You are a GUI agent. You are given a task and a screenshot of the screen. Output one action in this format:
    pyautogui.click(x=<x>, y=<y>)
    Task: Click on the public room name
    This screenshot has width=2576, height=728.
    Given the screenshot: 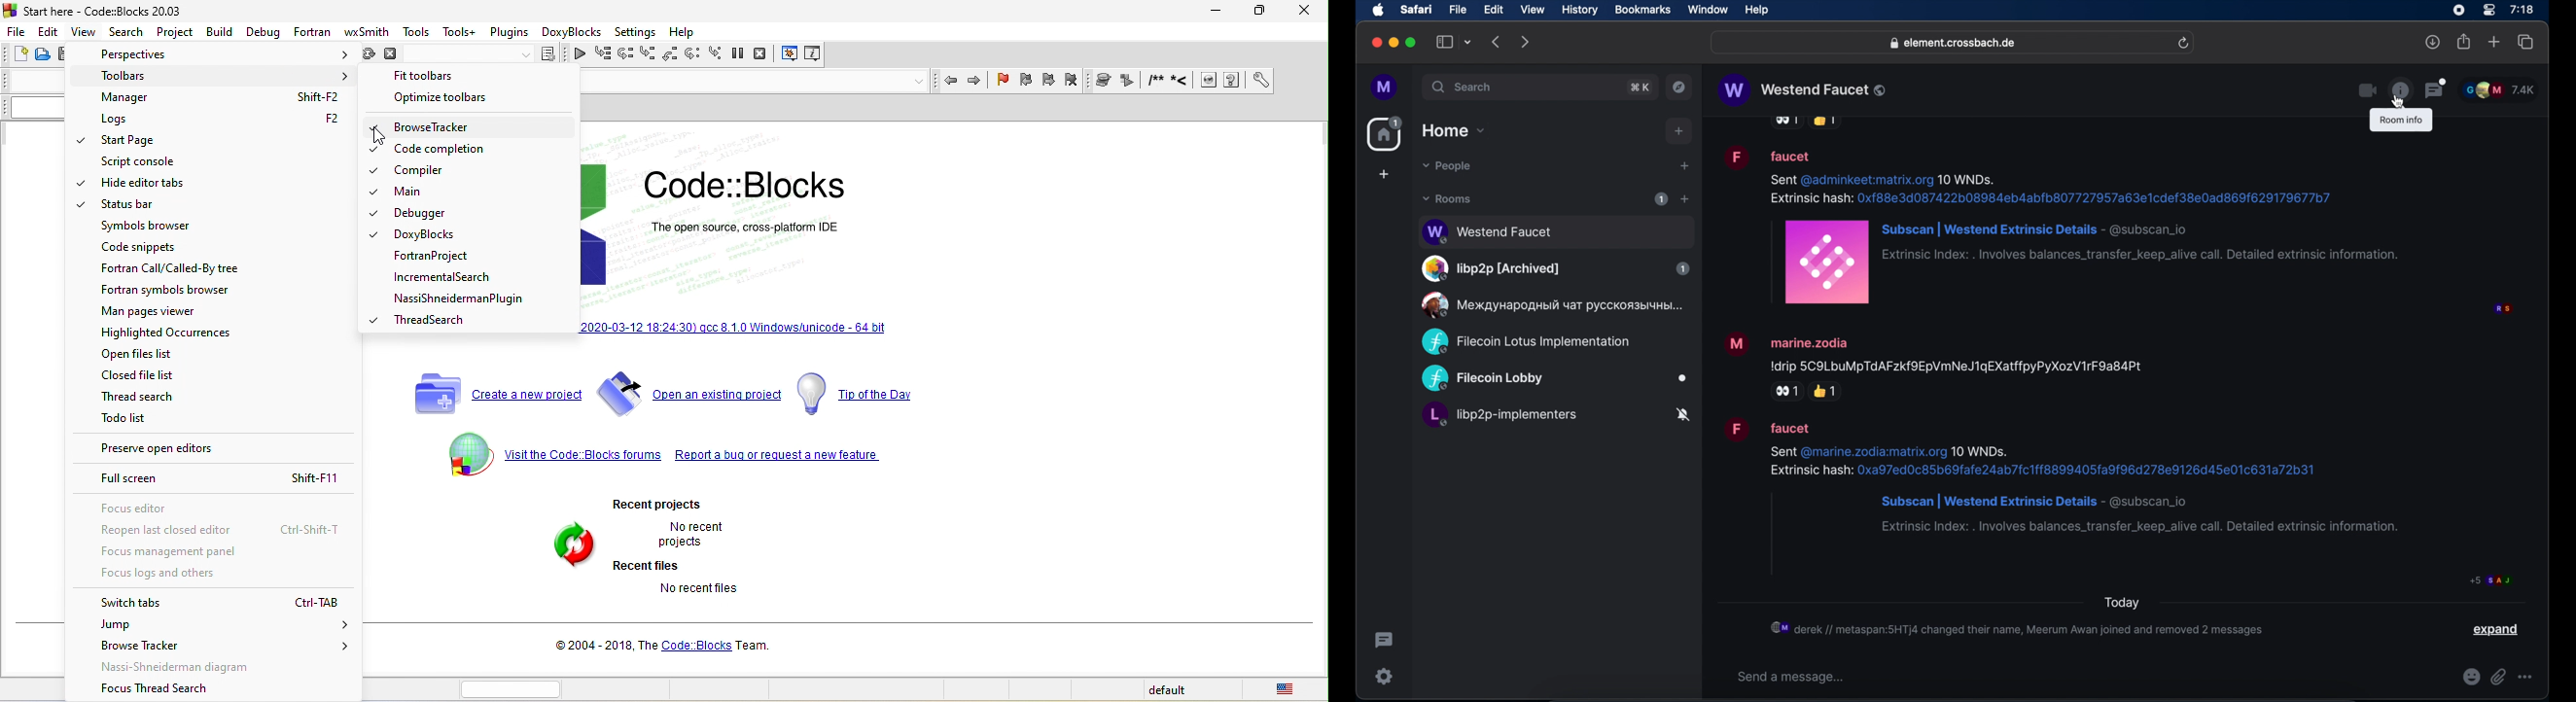 What is the action you would take?
    pyautogui.click(x=1804, y=90)
    